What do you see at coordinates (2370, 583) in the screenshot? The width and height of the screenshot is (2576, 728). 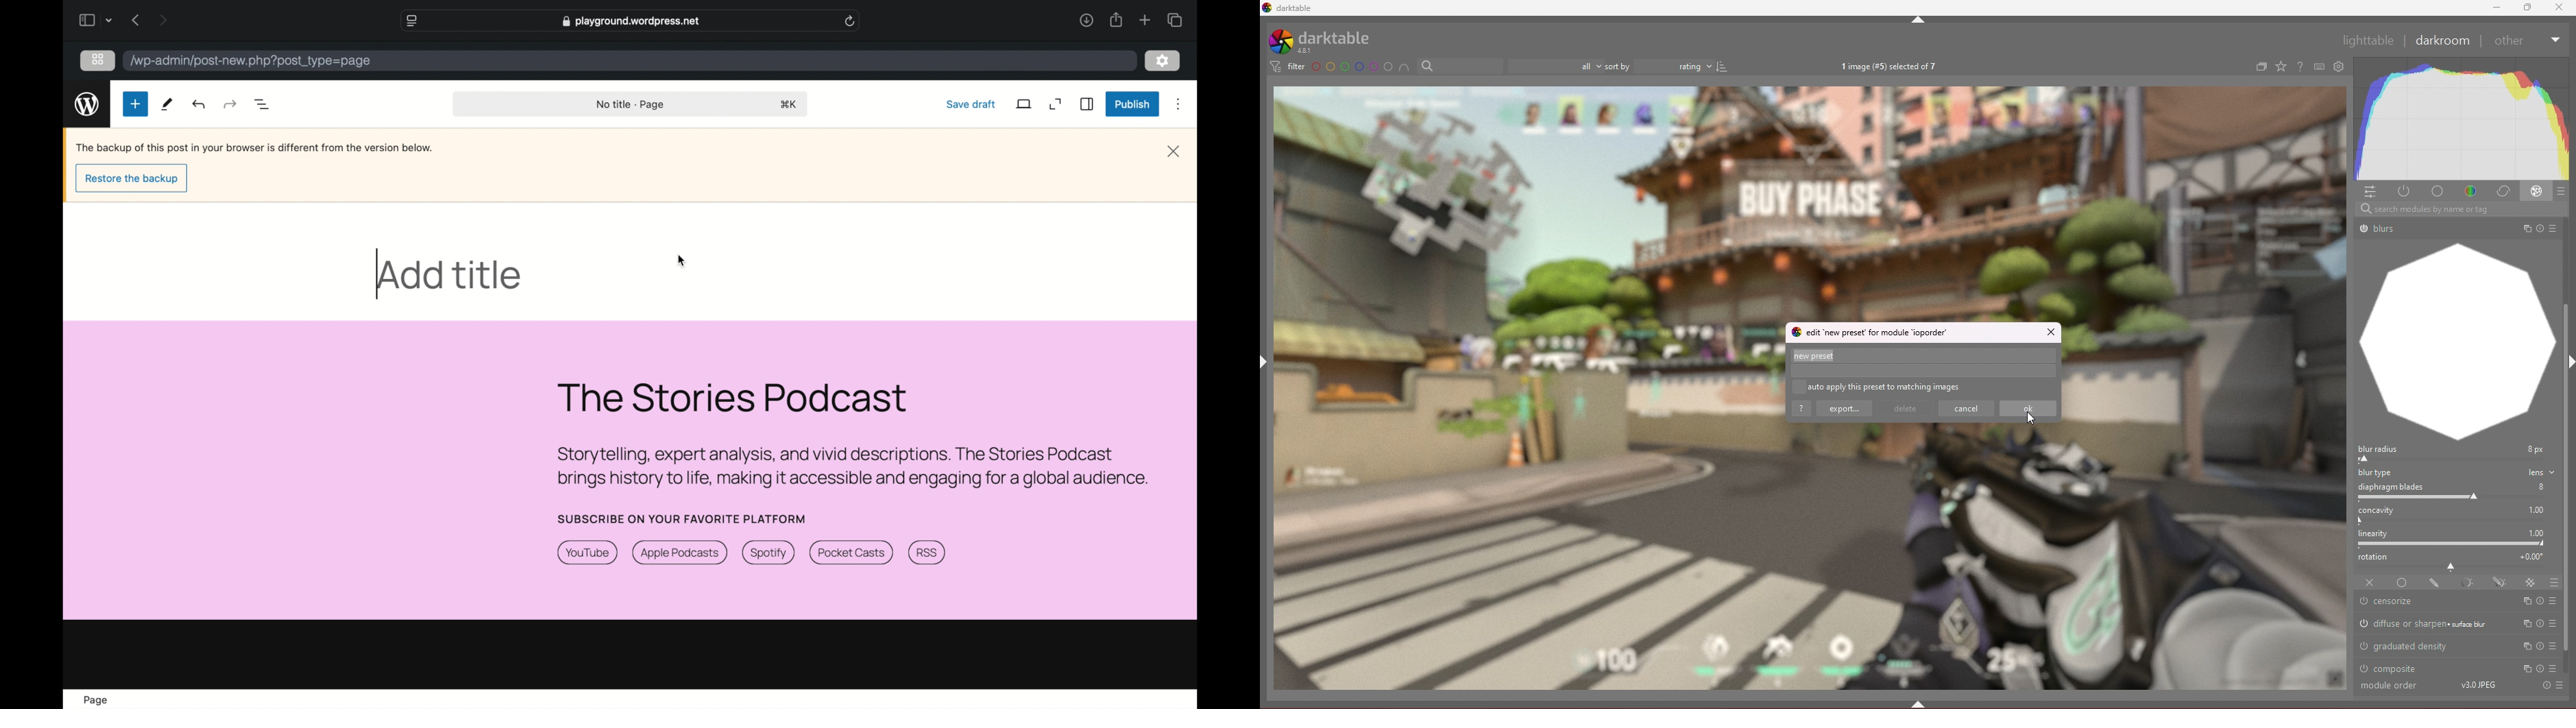 I see `off` at bounding box center [2370, 583].